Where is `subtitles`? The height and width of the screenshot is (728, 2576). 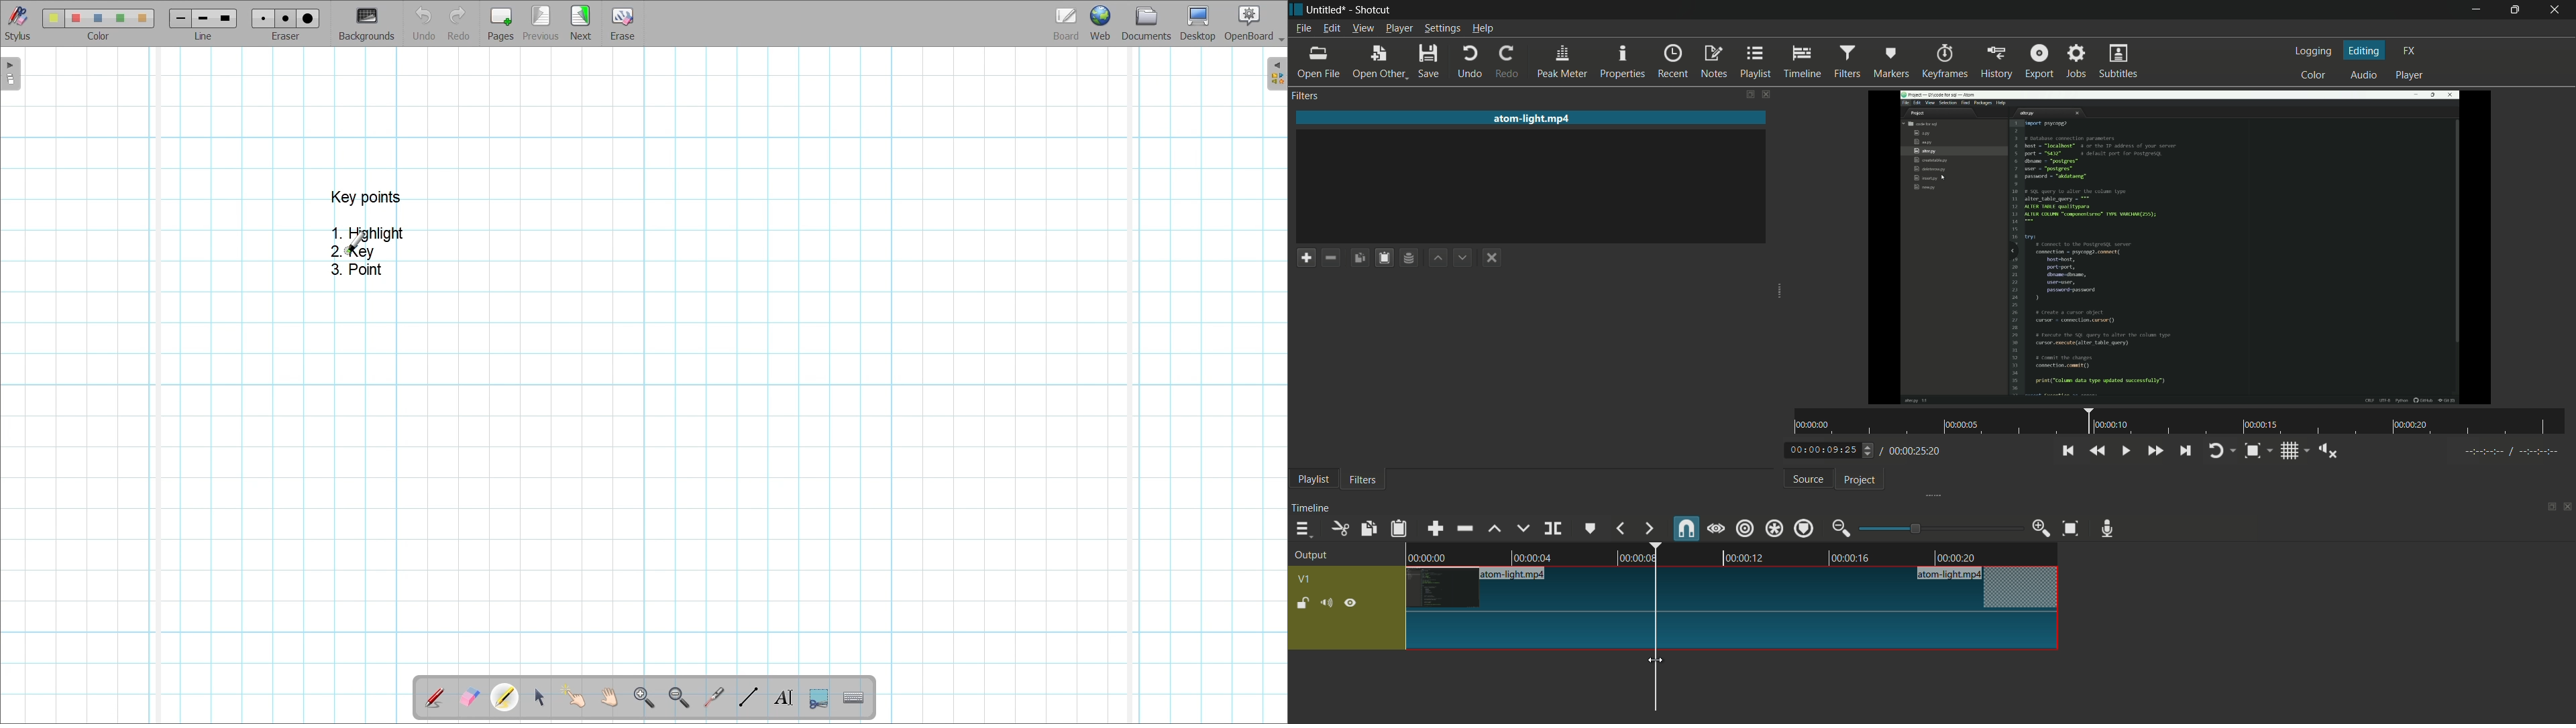
subtitles is located at coordinates (2121, 62).